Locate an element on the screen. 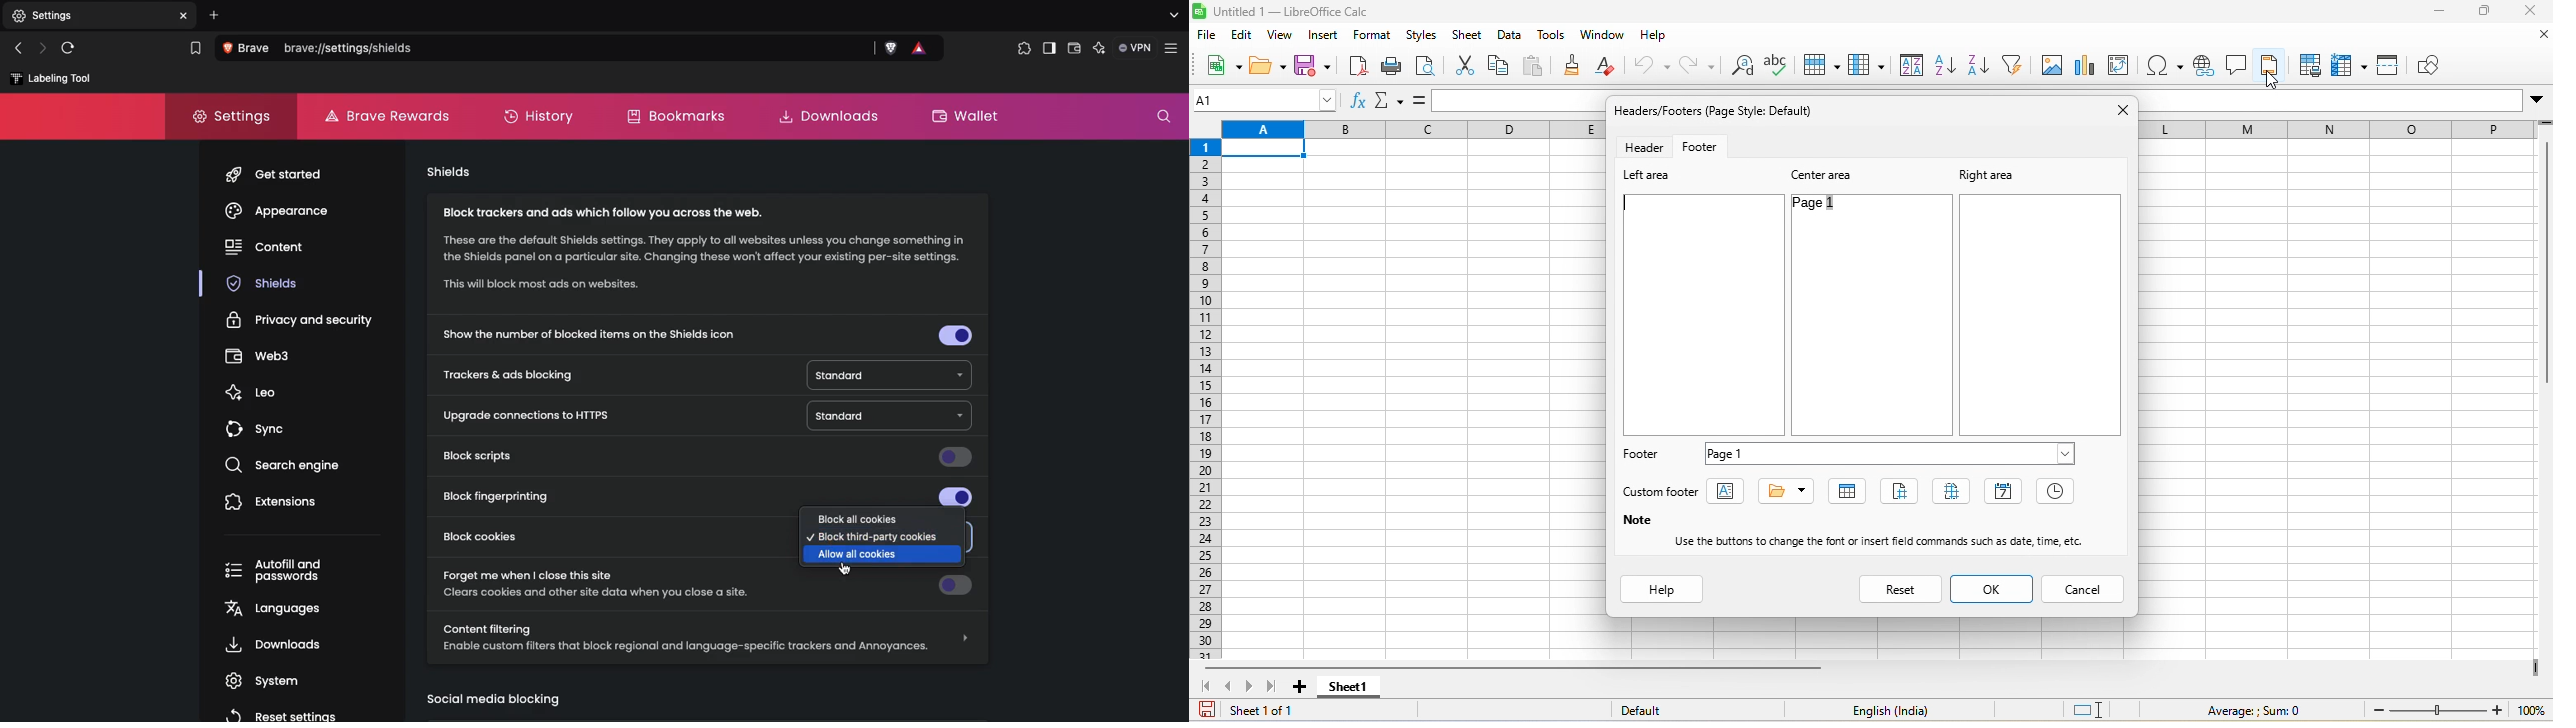 The image size is (2576, 728). Standard is located at coordinates (886, 374).